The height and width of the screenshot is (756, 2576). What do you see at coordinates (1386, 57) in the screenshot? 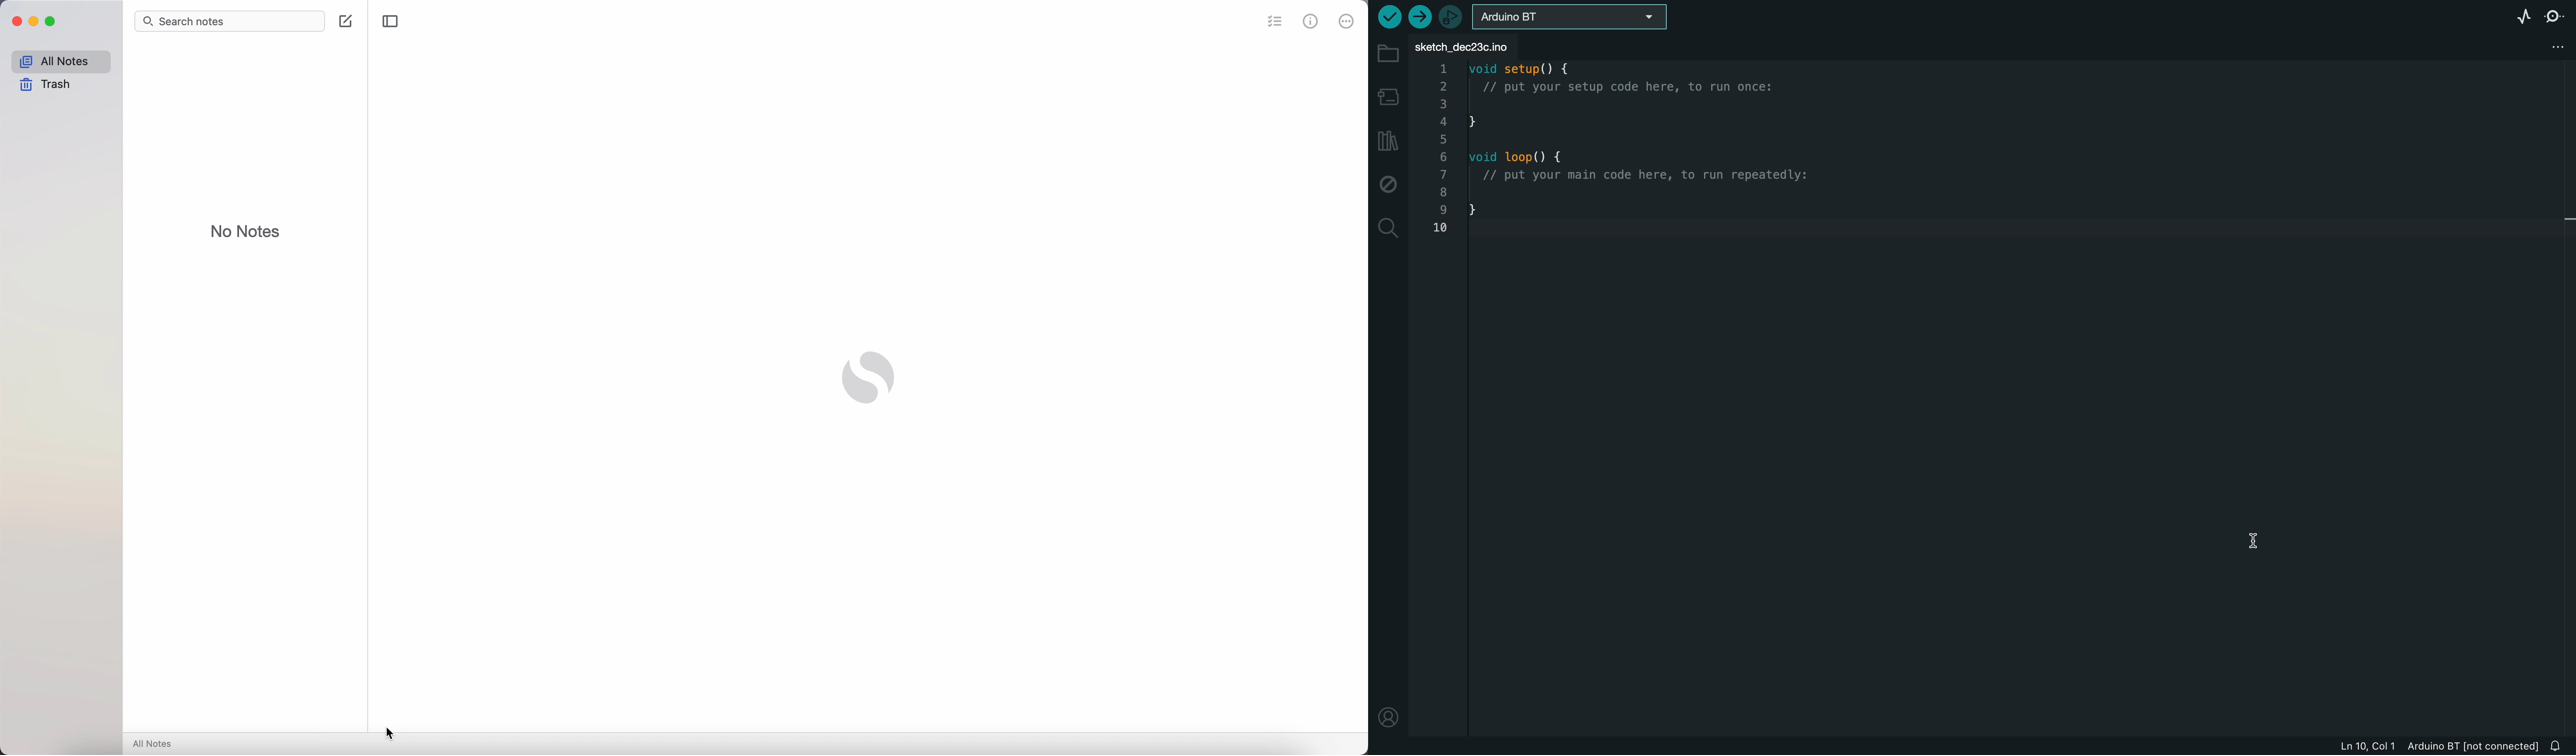
I see `folder` at bounding box center [1386, 57].